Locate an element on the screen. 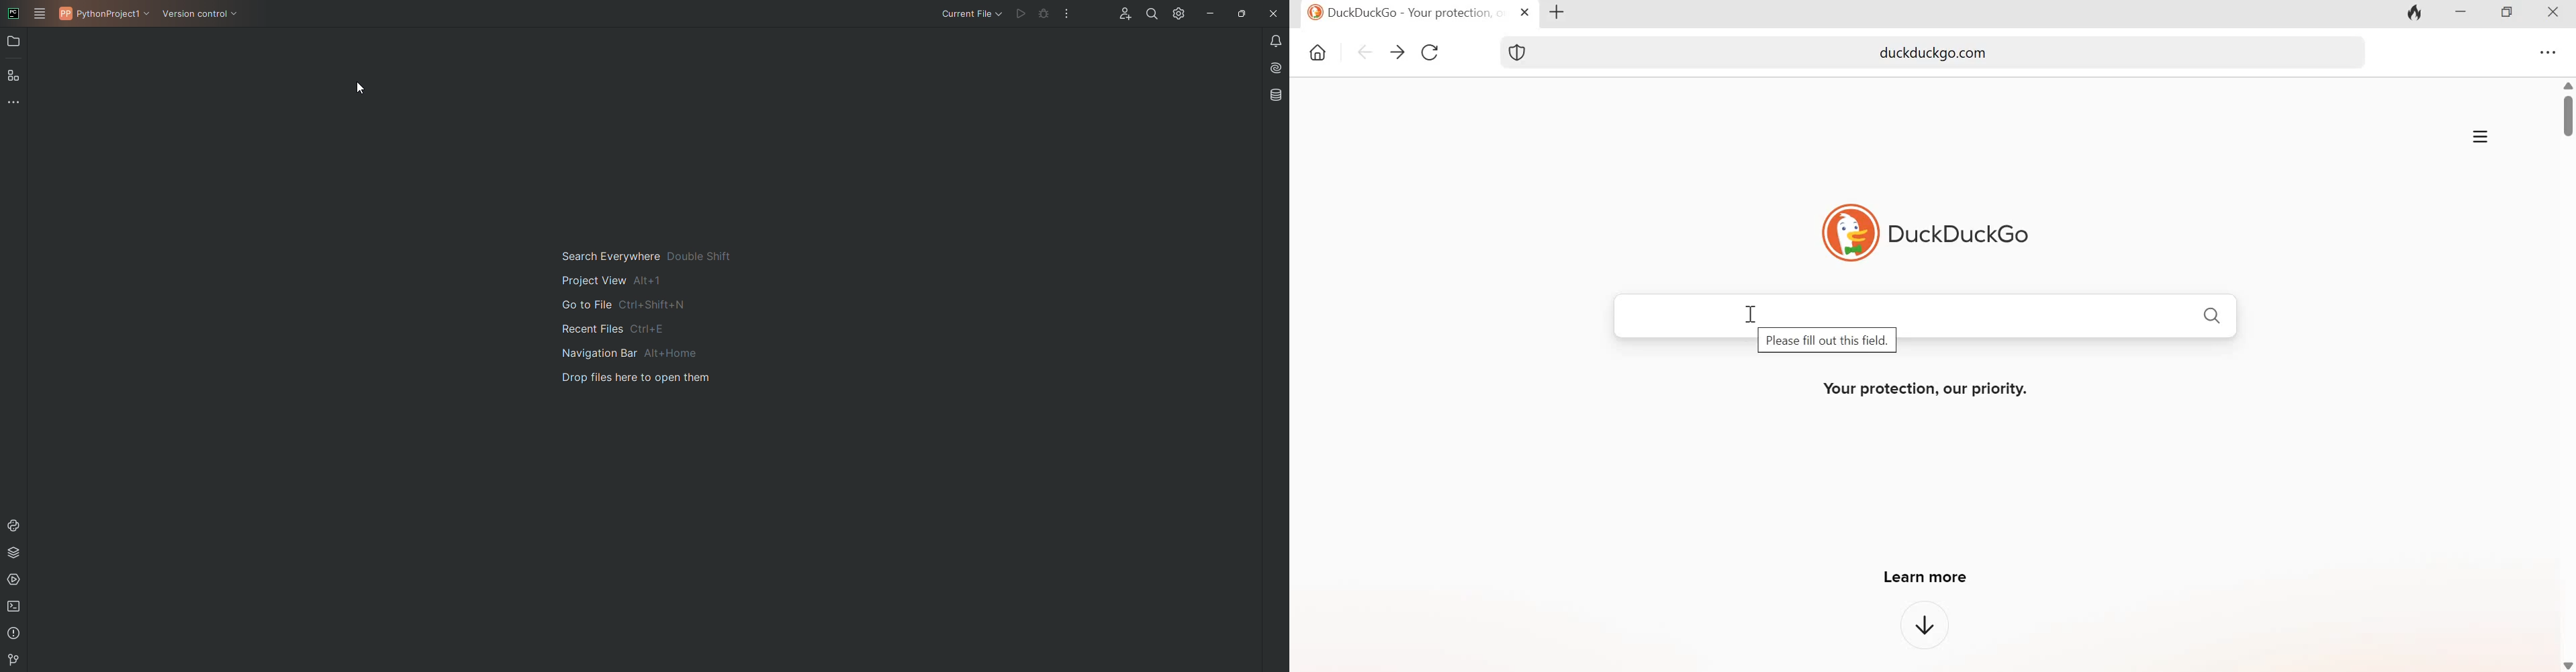 The image size is (2576, 672). Current file is located at coordinates (970, 15).